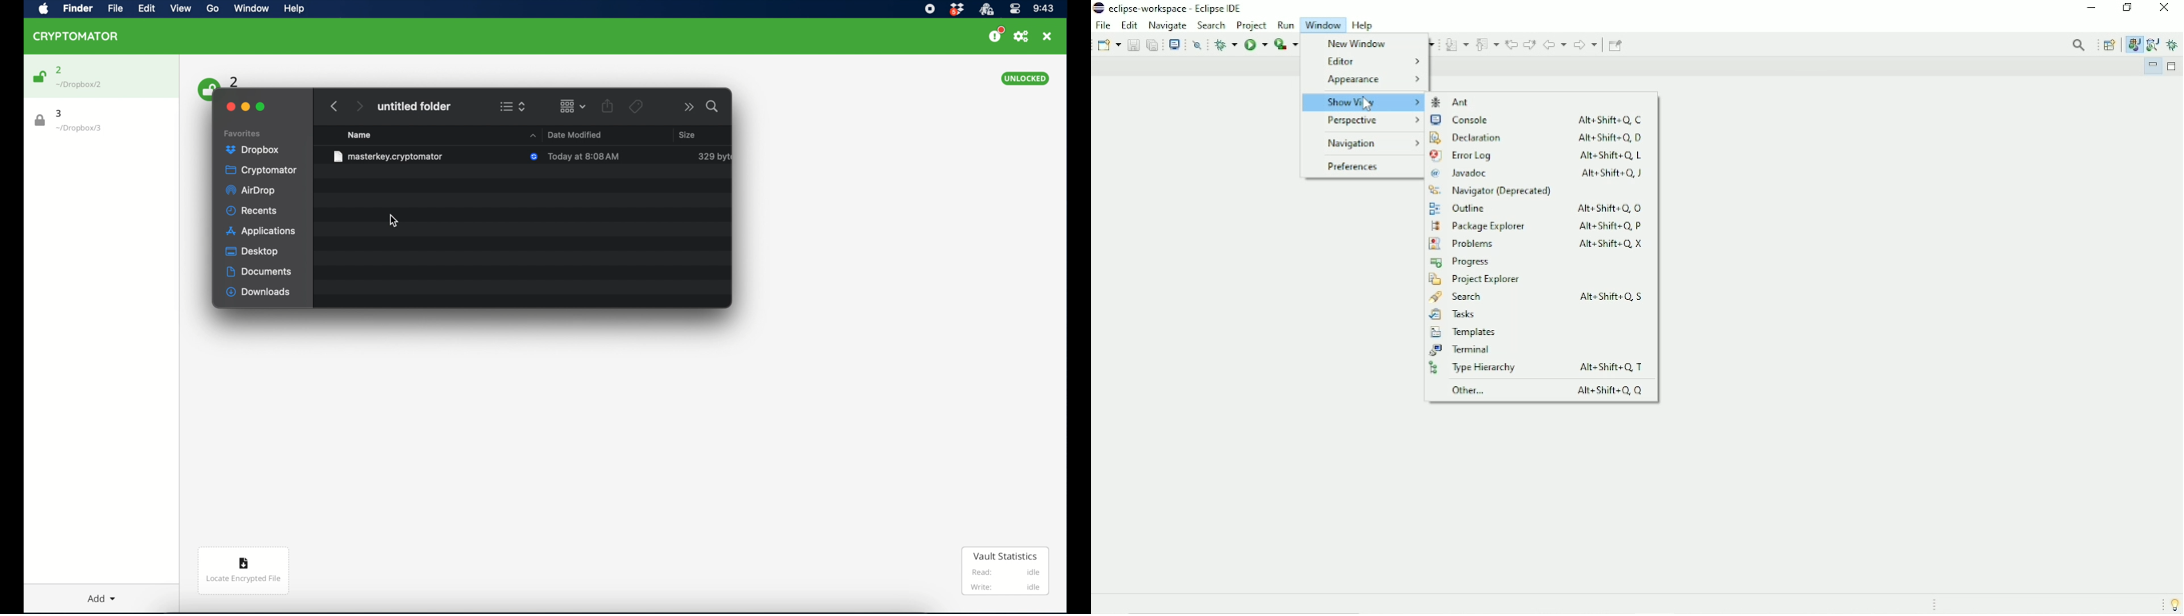 The width and height of the screenshot is (2184, 616). Describe the element at coordinates (1103, 25) in the screenshot. I see `File` at that location.